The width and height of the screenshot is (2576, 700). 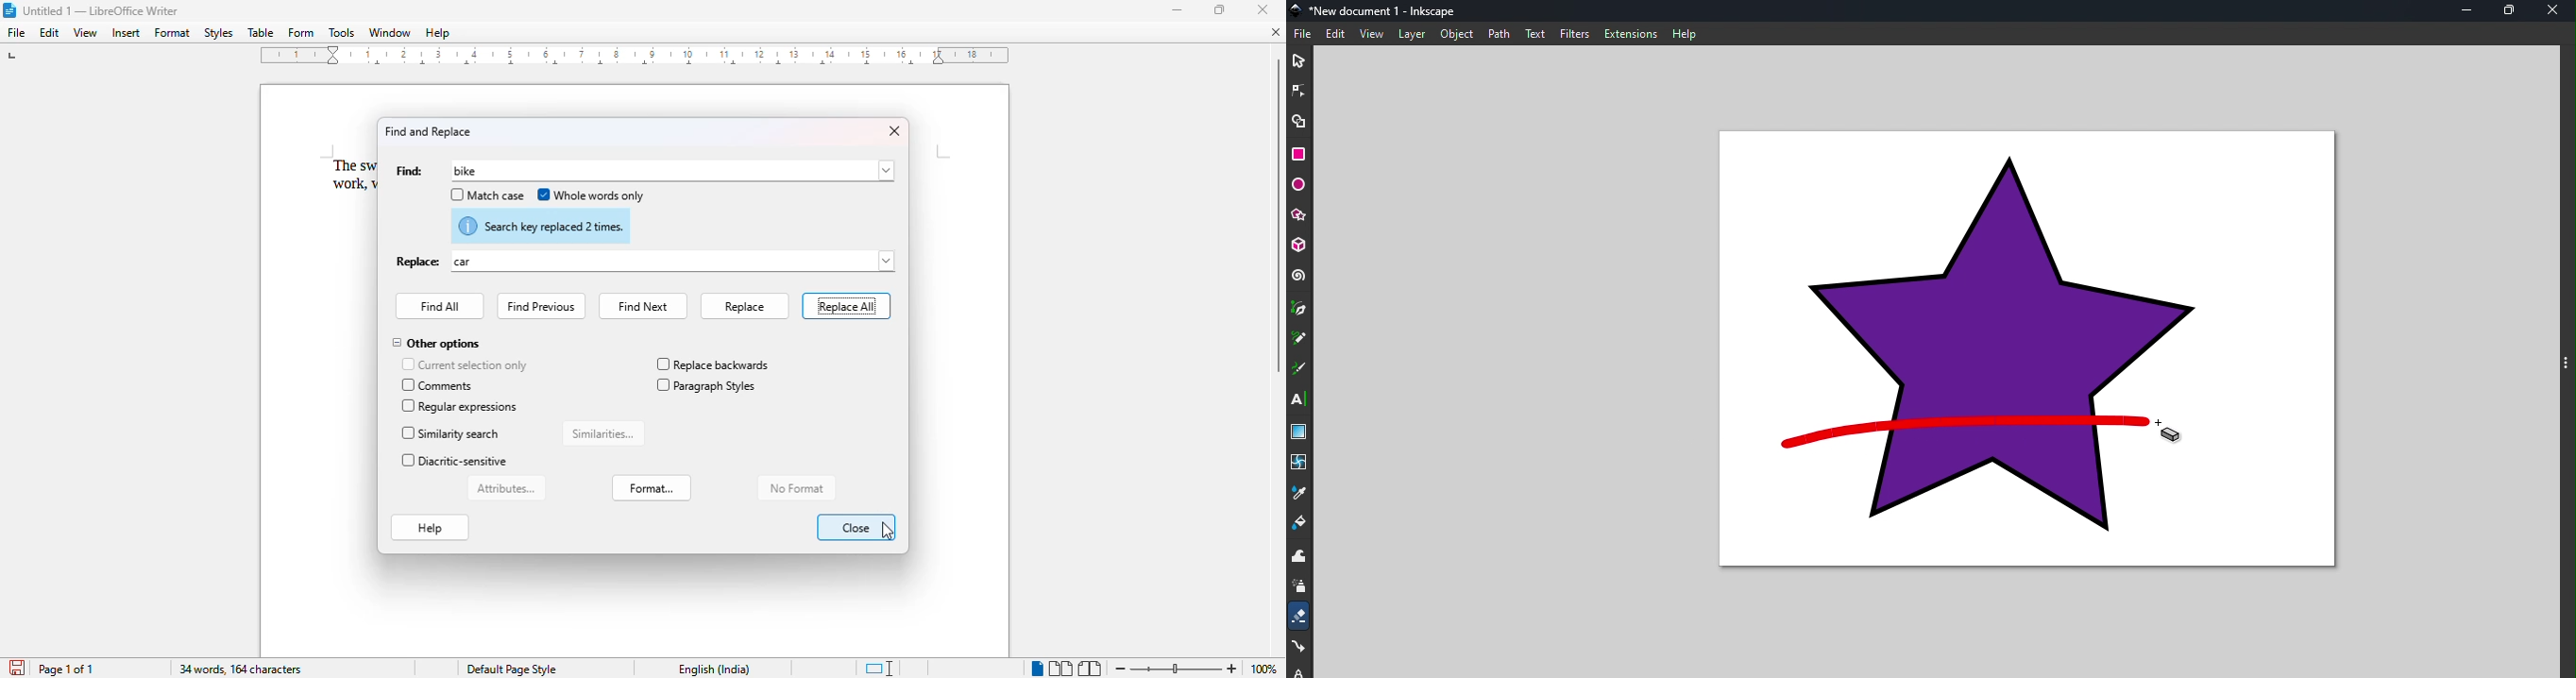 What do you see at coordinates (260, 33) in the screenshot?
I see `table` at bounding box center [260, 33].